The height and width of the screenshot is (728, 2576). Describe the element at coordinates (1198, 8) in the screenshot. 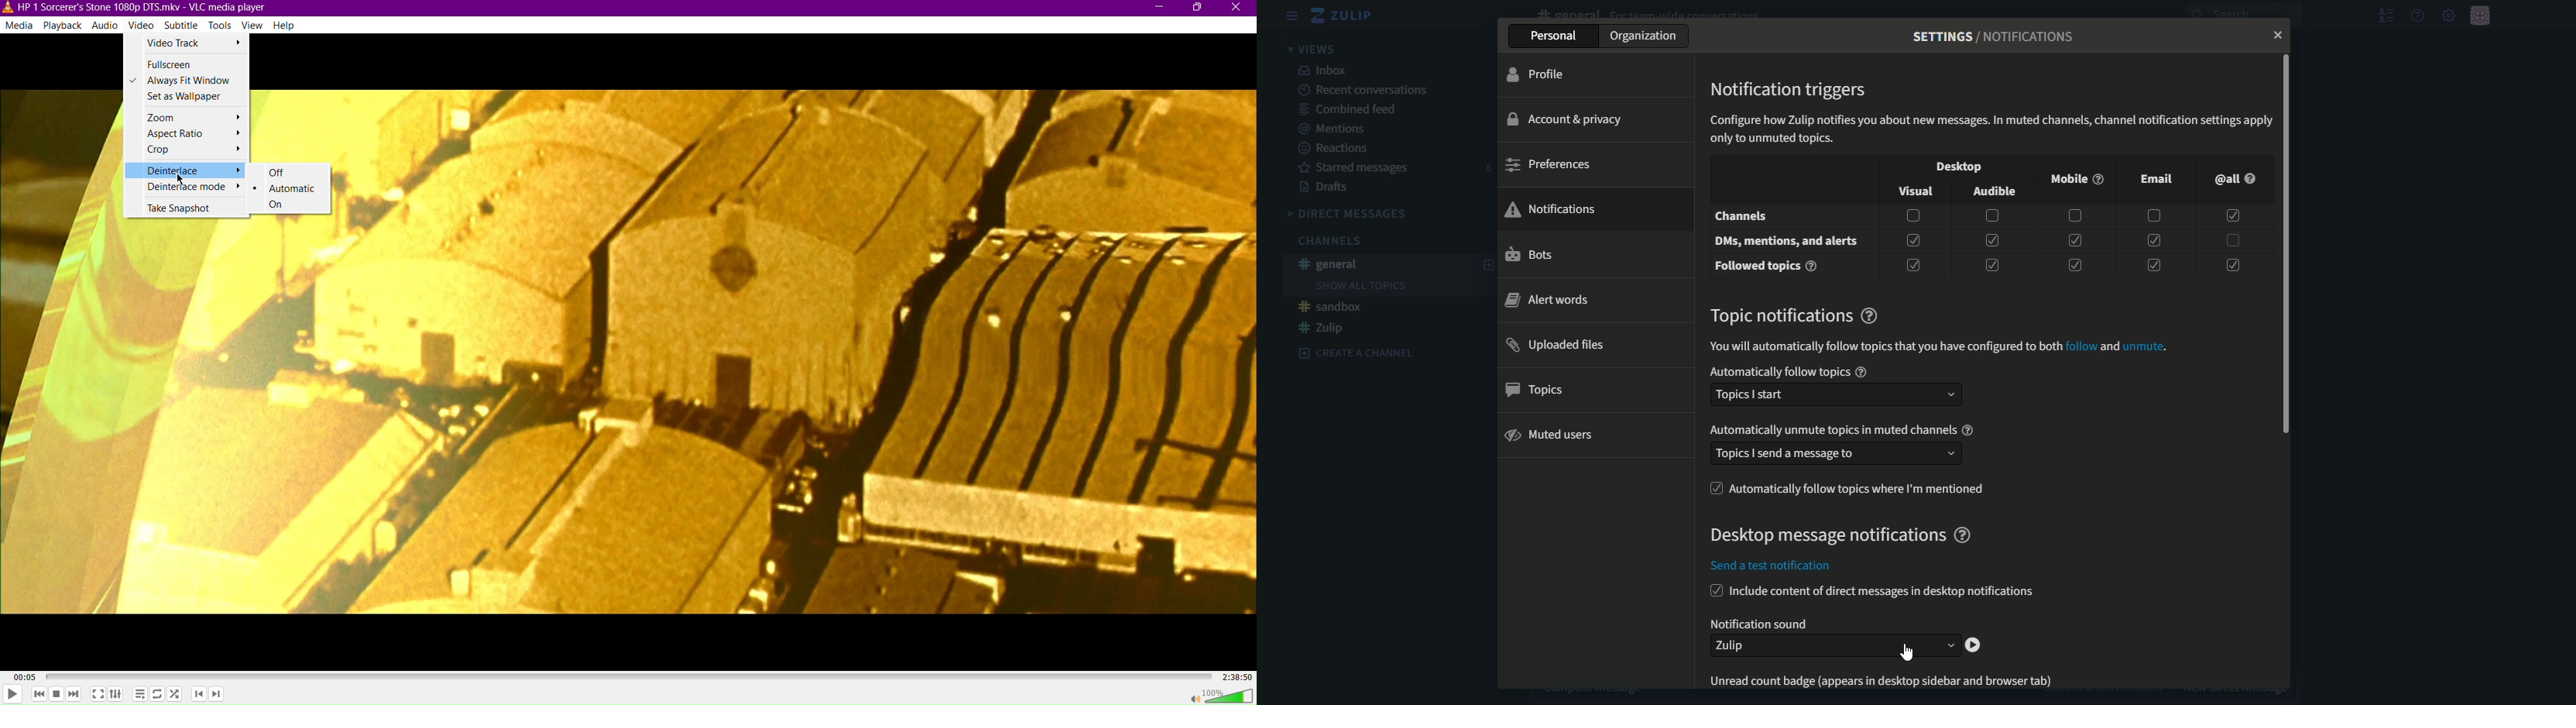

I see `Maximize` at that location.